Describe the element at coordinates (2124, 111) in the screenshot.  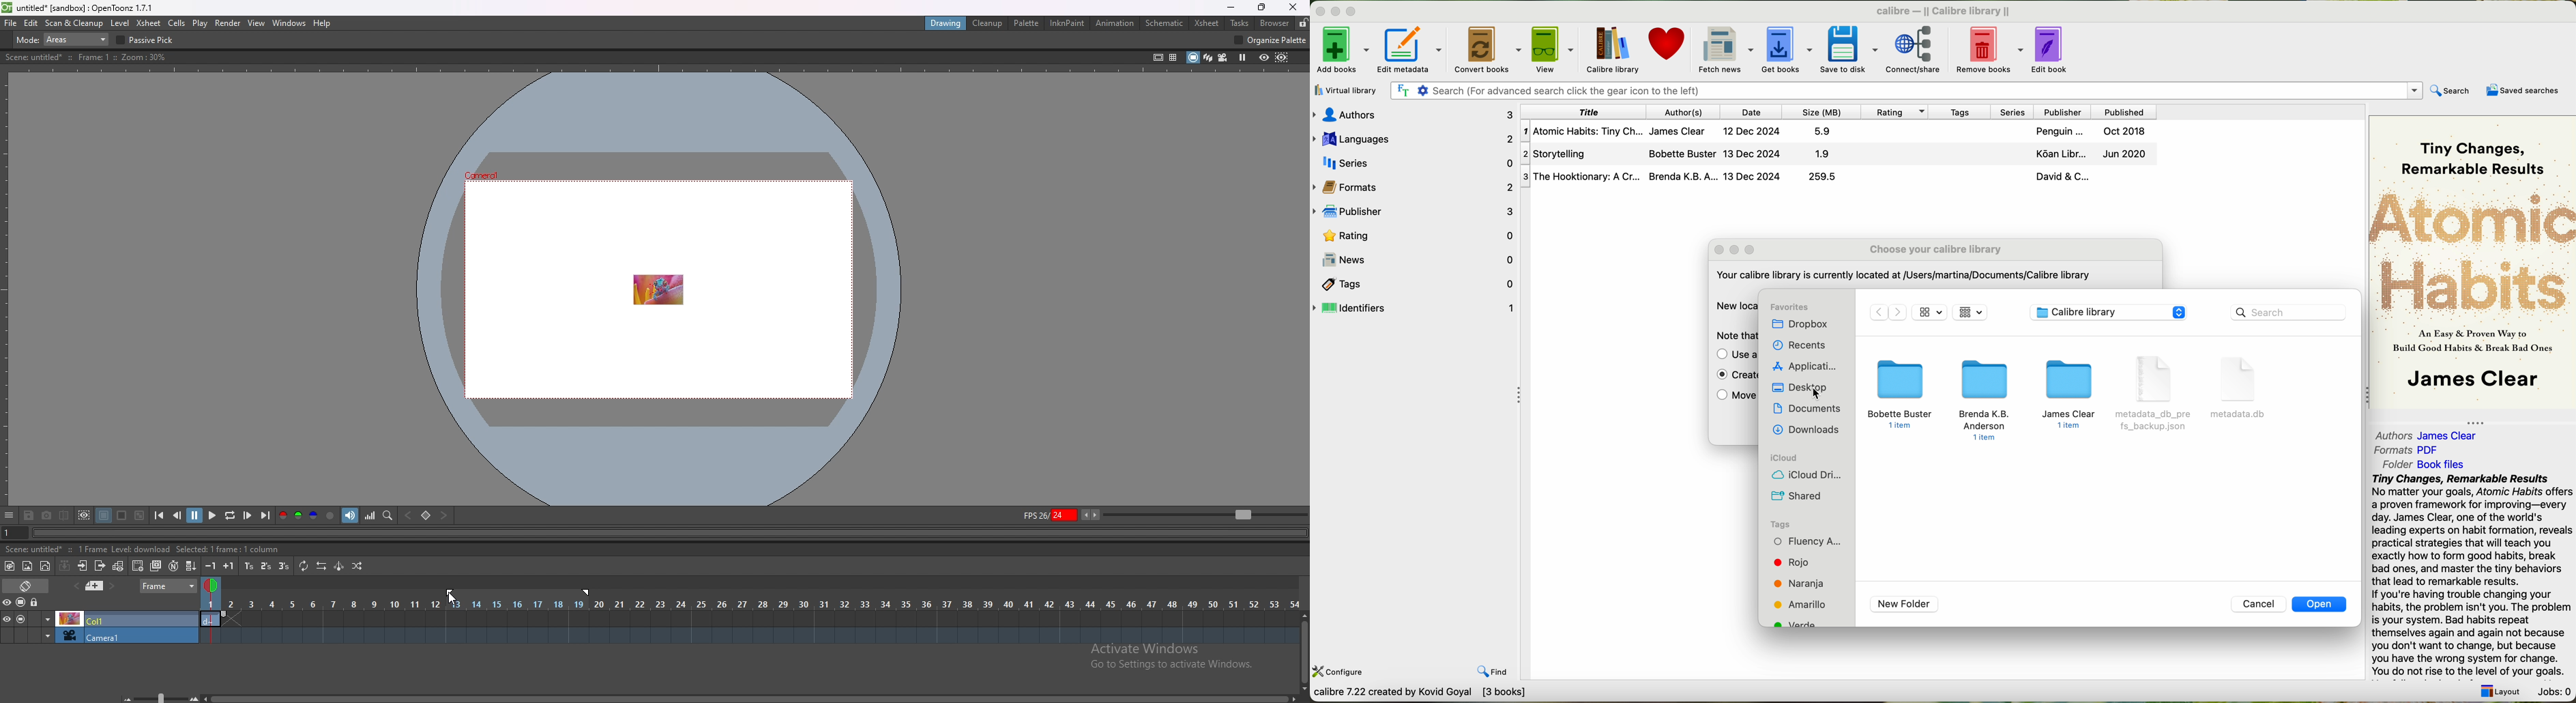
I see `published` at that location.